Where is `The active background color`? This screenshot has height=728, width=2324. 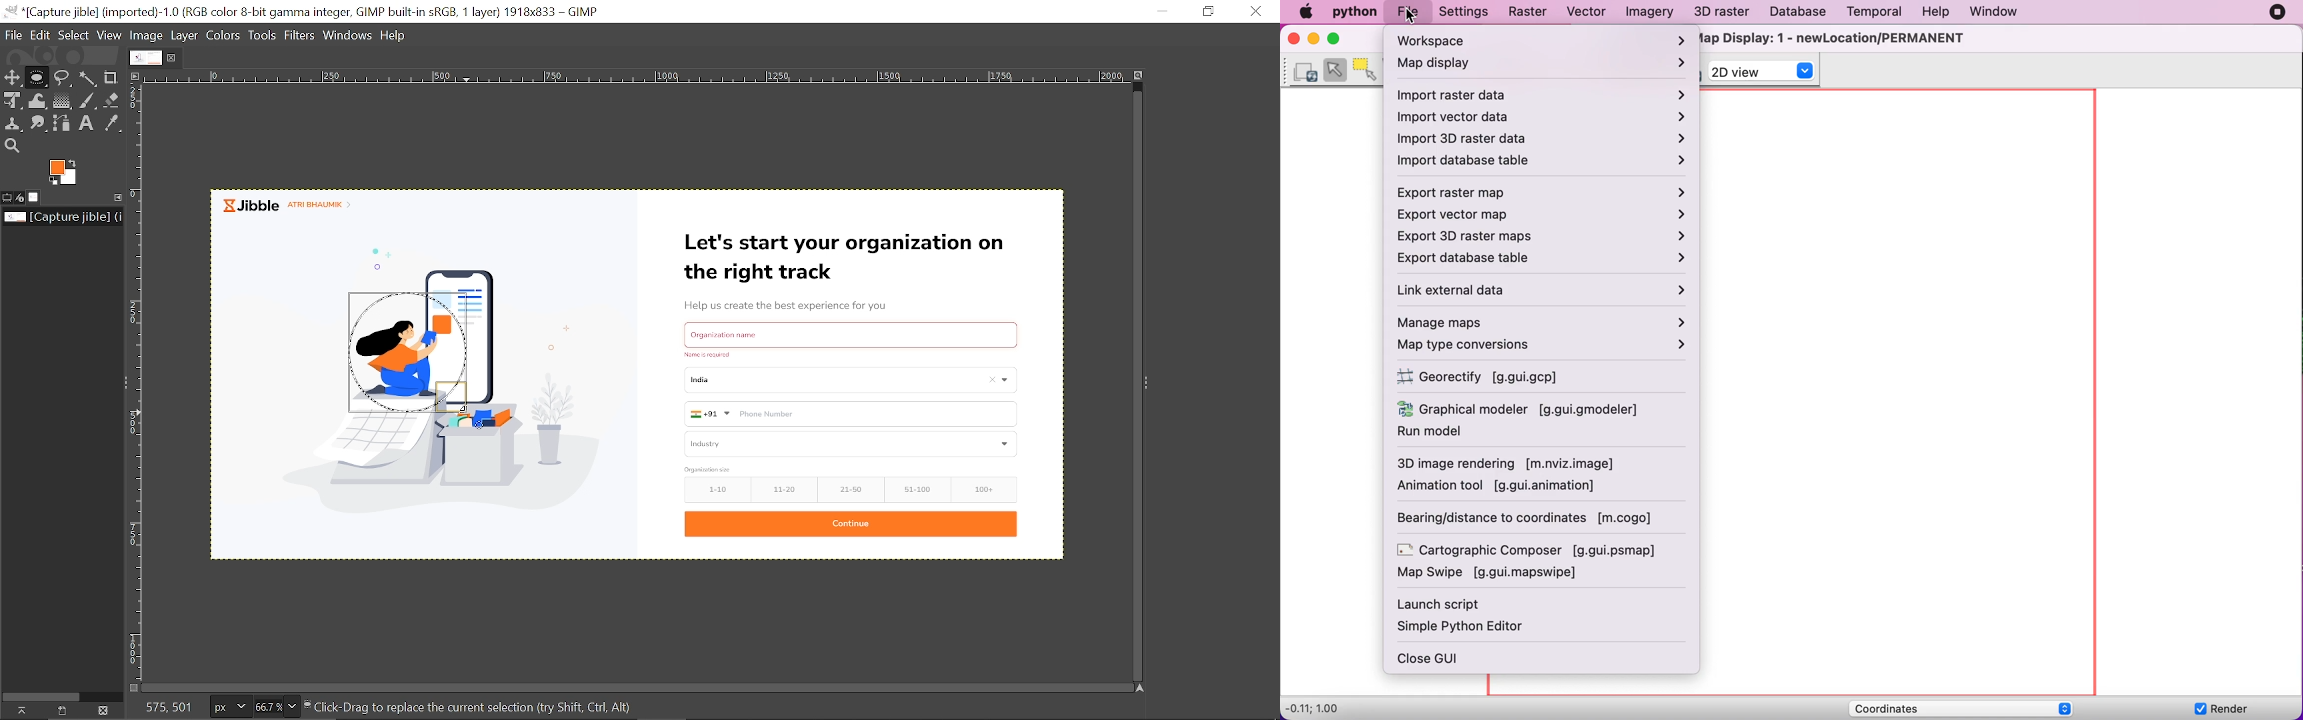
The active background color is located at coordinates (69, 173).